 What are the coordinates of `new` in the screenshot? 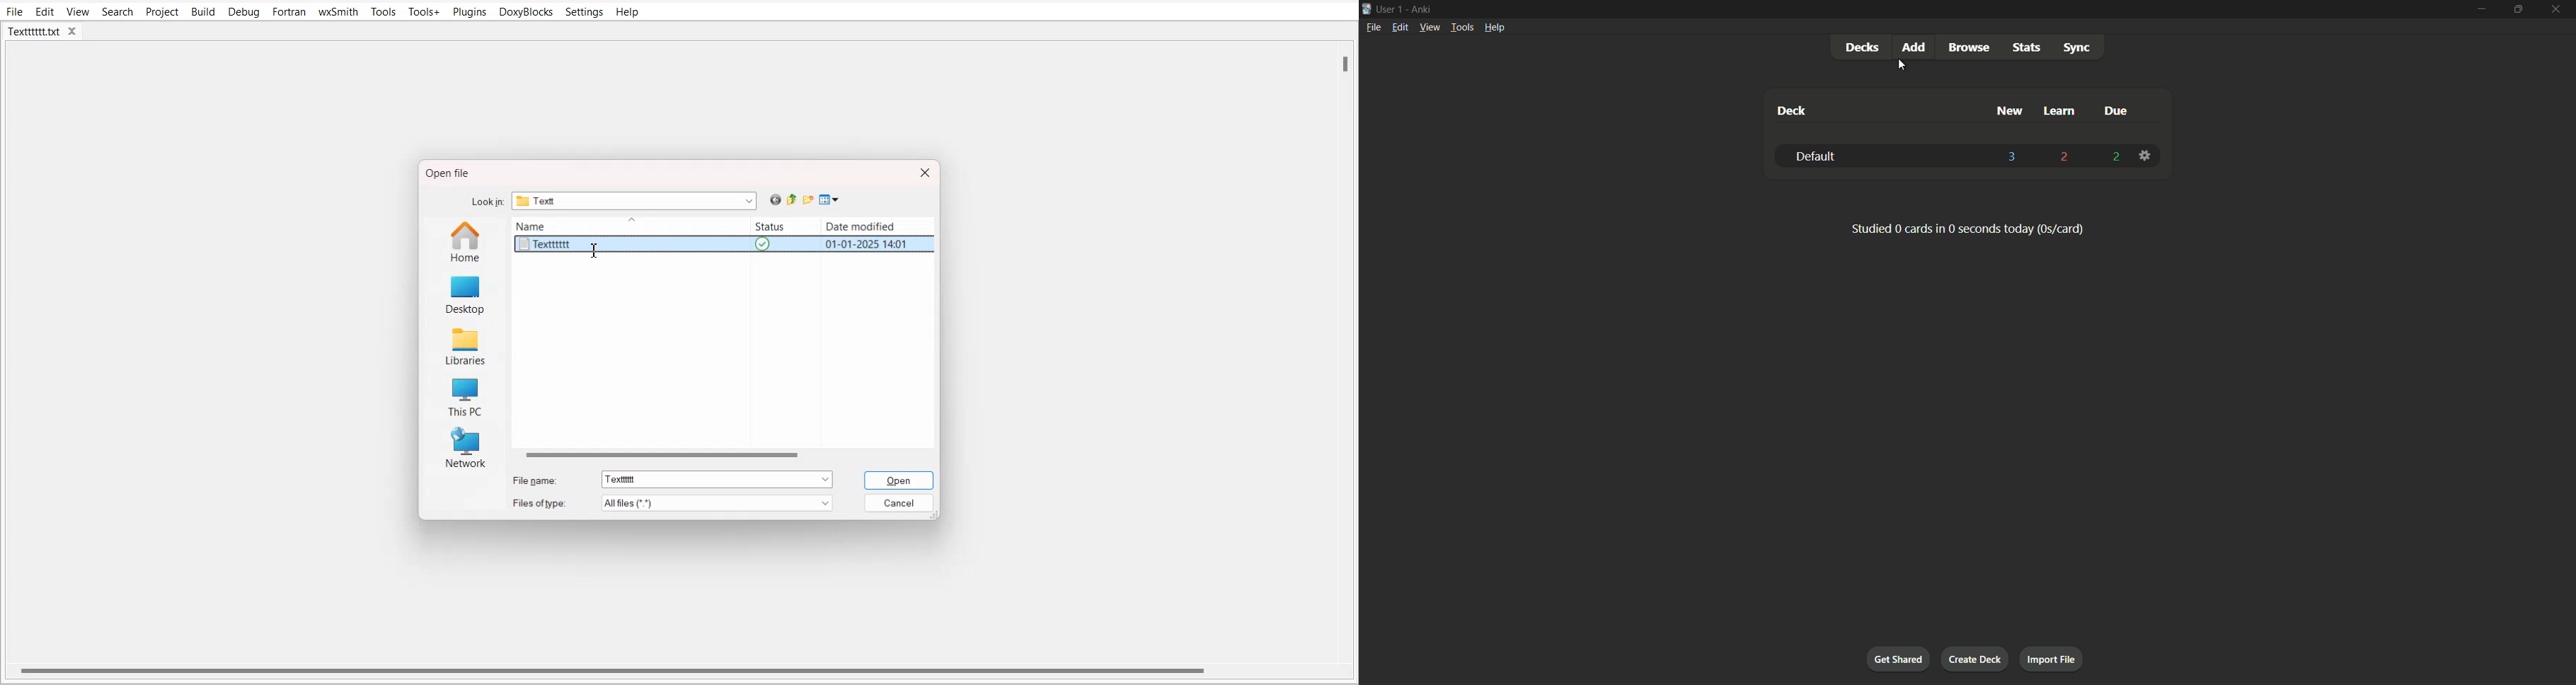 It's located at (2011, 110).